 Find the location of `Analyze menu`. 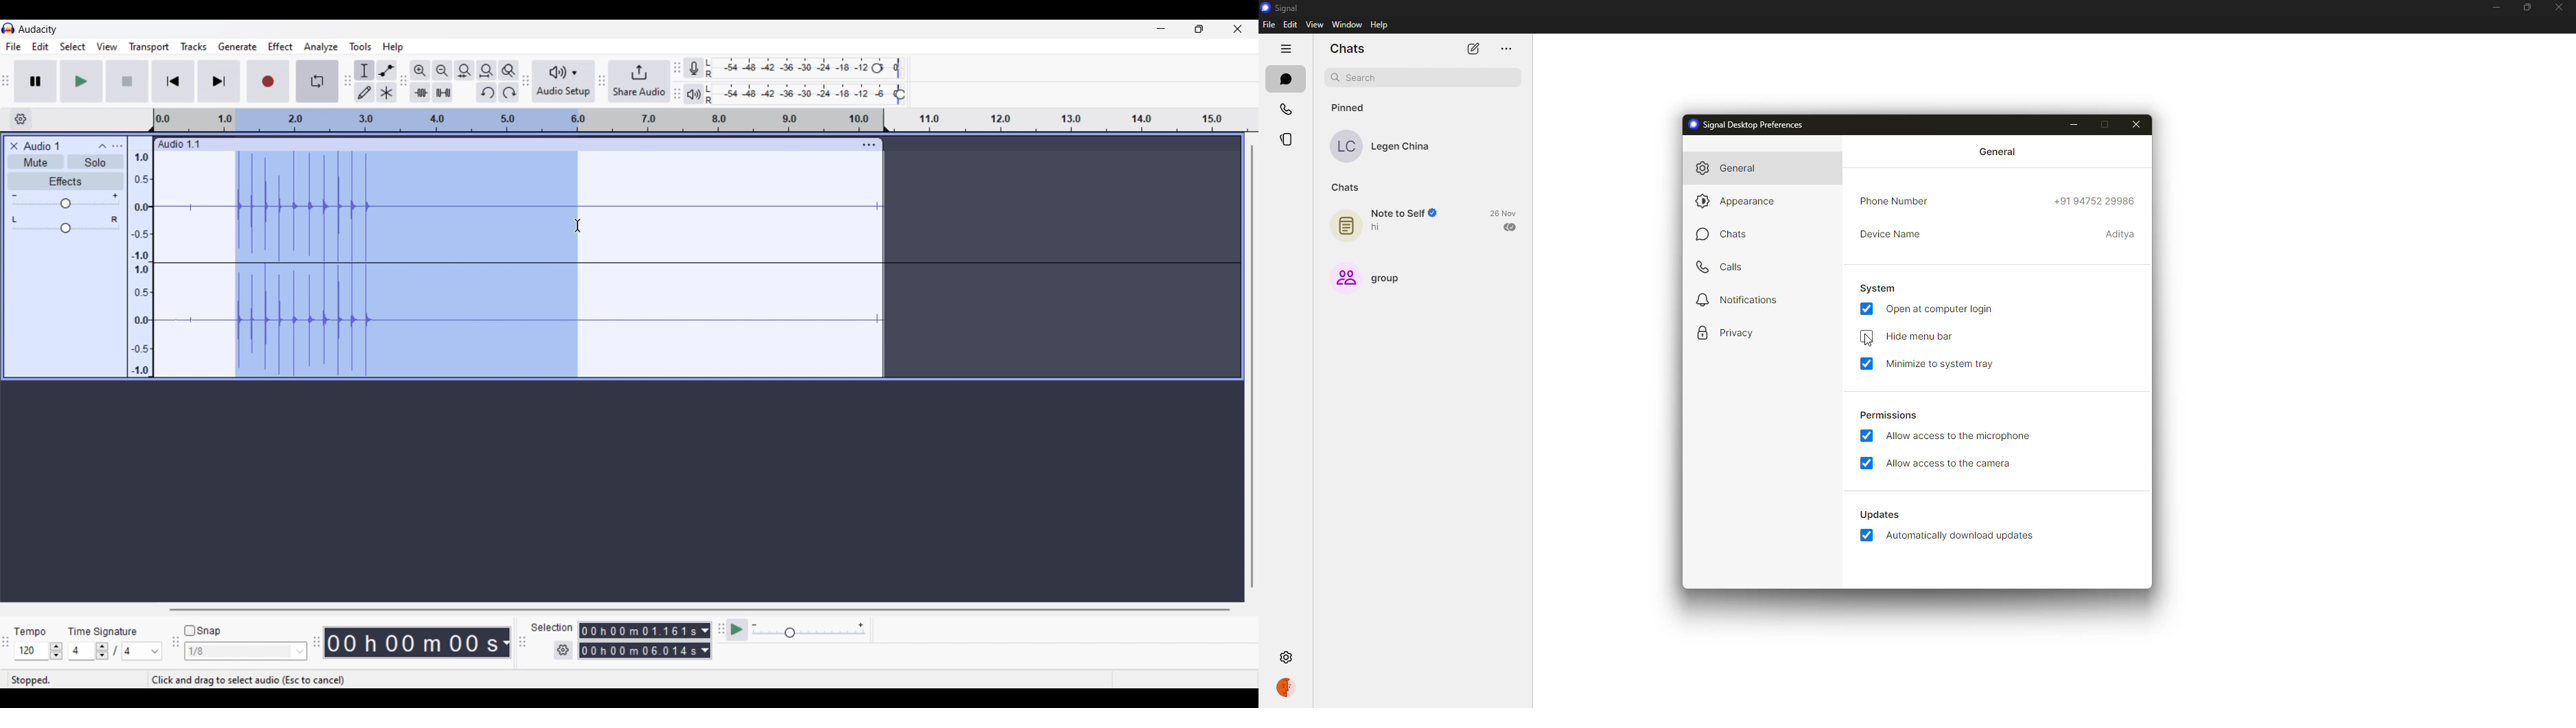

Analyze menu is located at coordinates (321, 47).